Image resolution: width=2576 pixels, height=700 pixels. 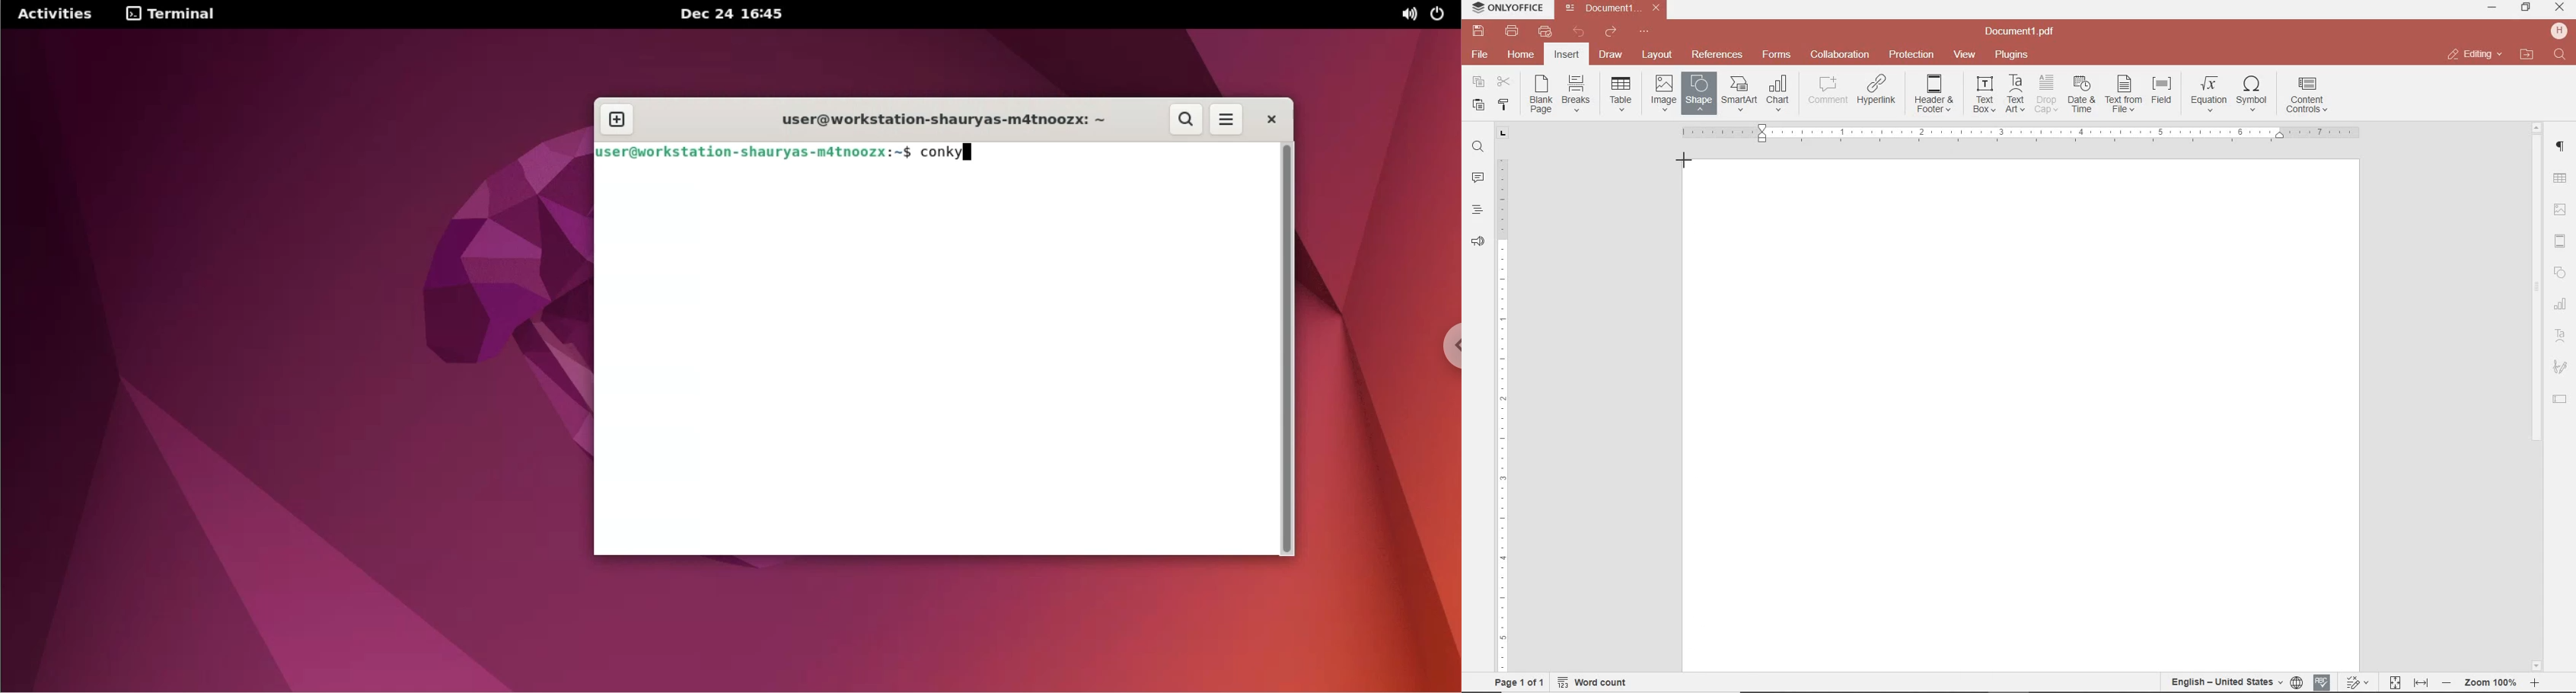 I want to click on comments, so click(x=1477, y=179).